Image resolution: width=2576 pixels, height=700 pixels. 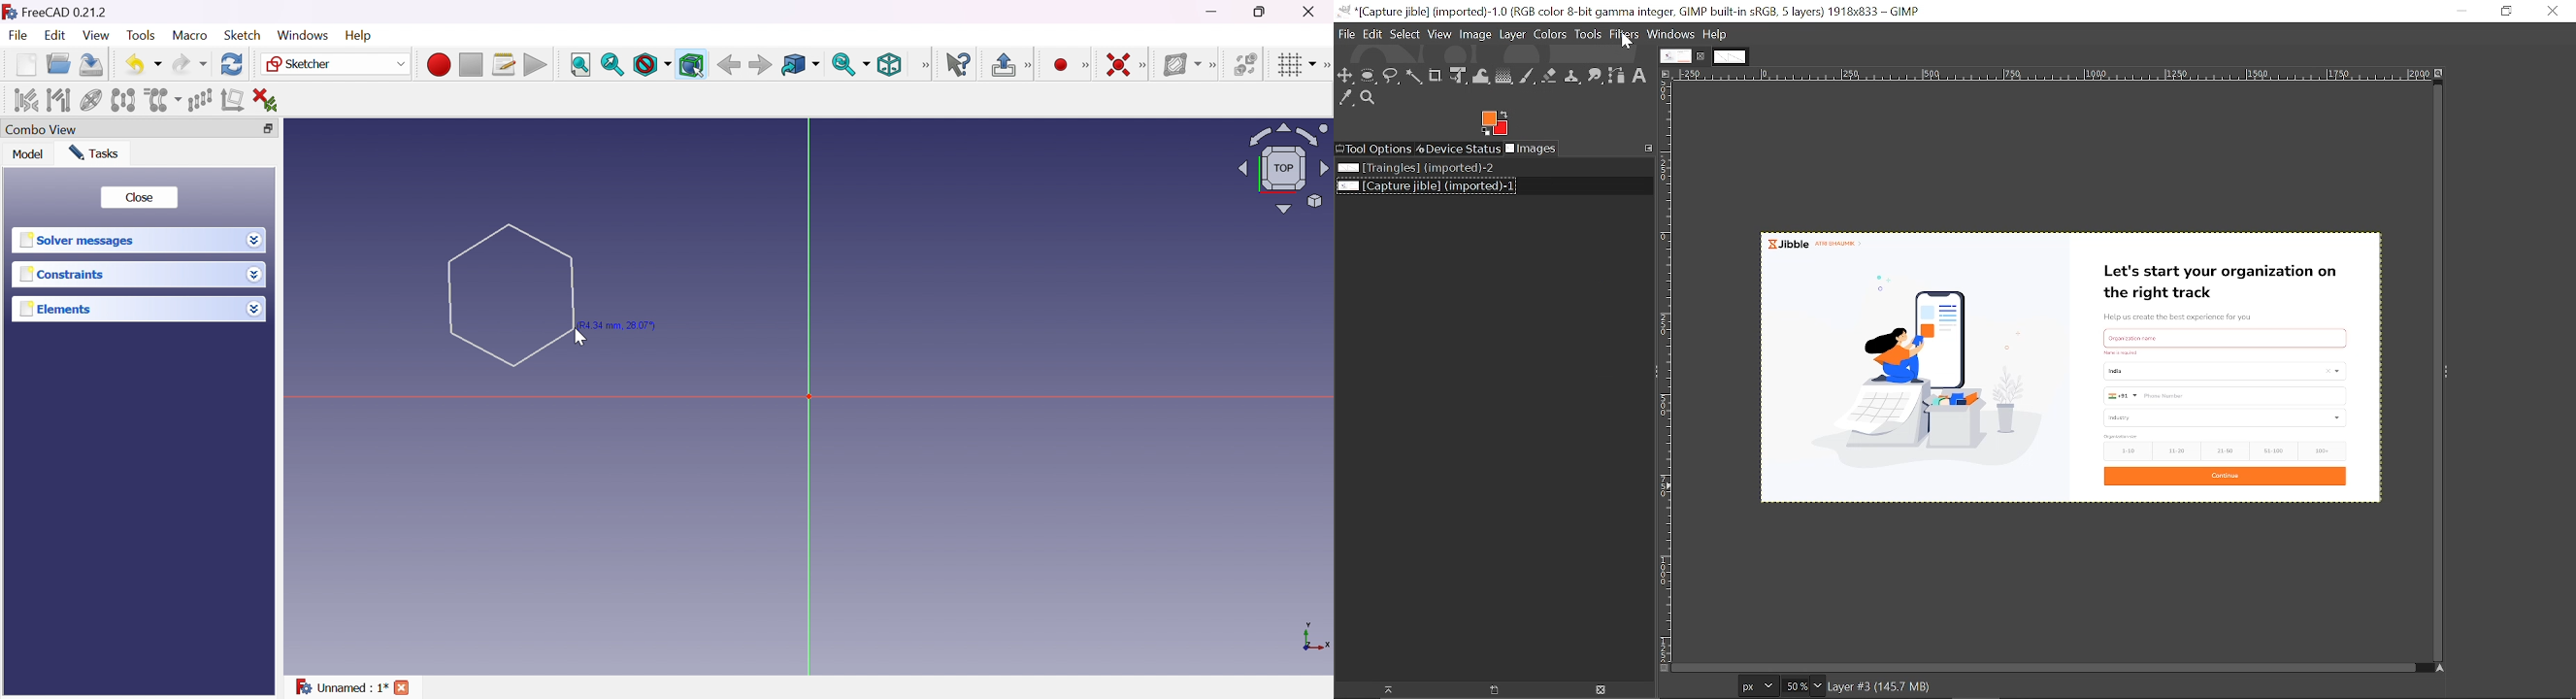 I want to click on Edit, so click(x=1373, y=36).